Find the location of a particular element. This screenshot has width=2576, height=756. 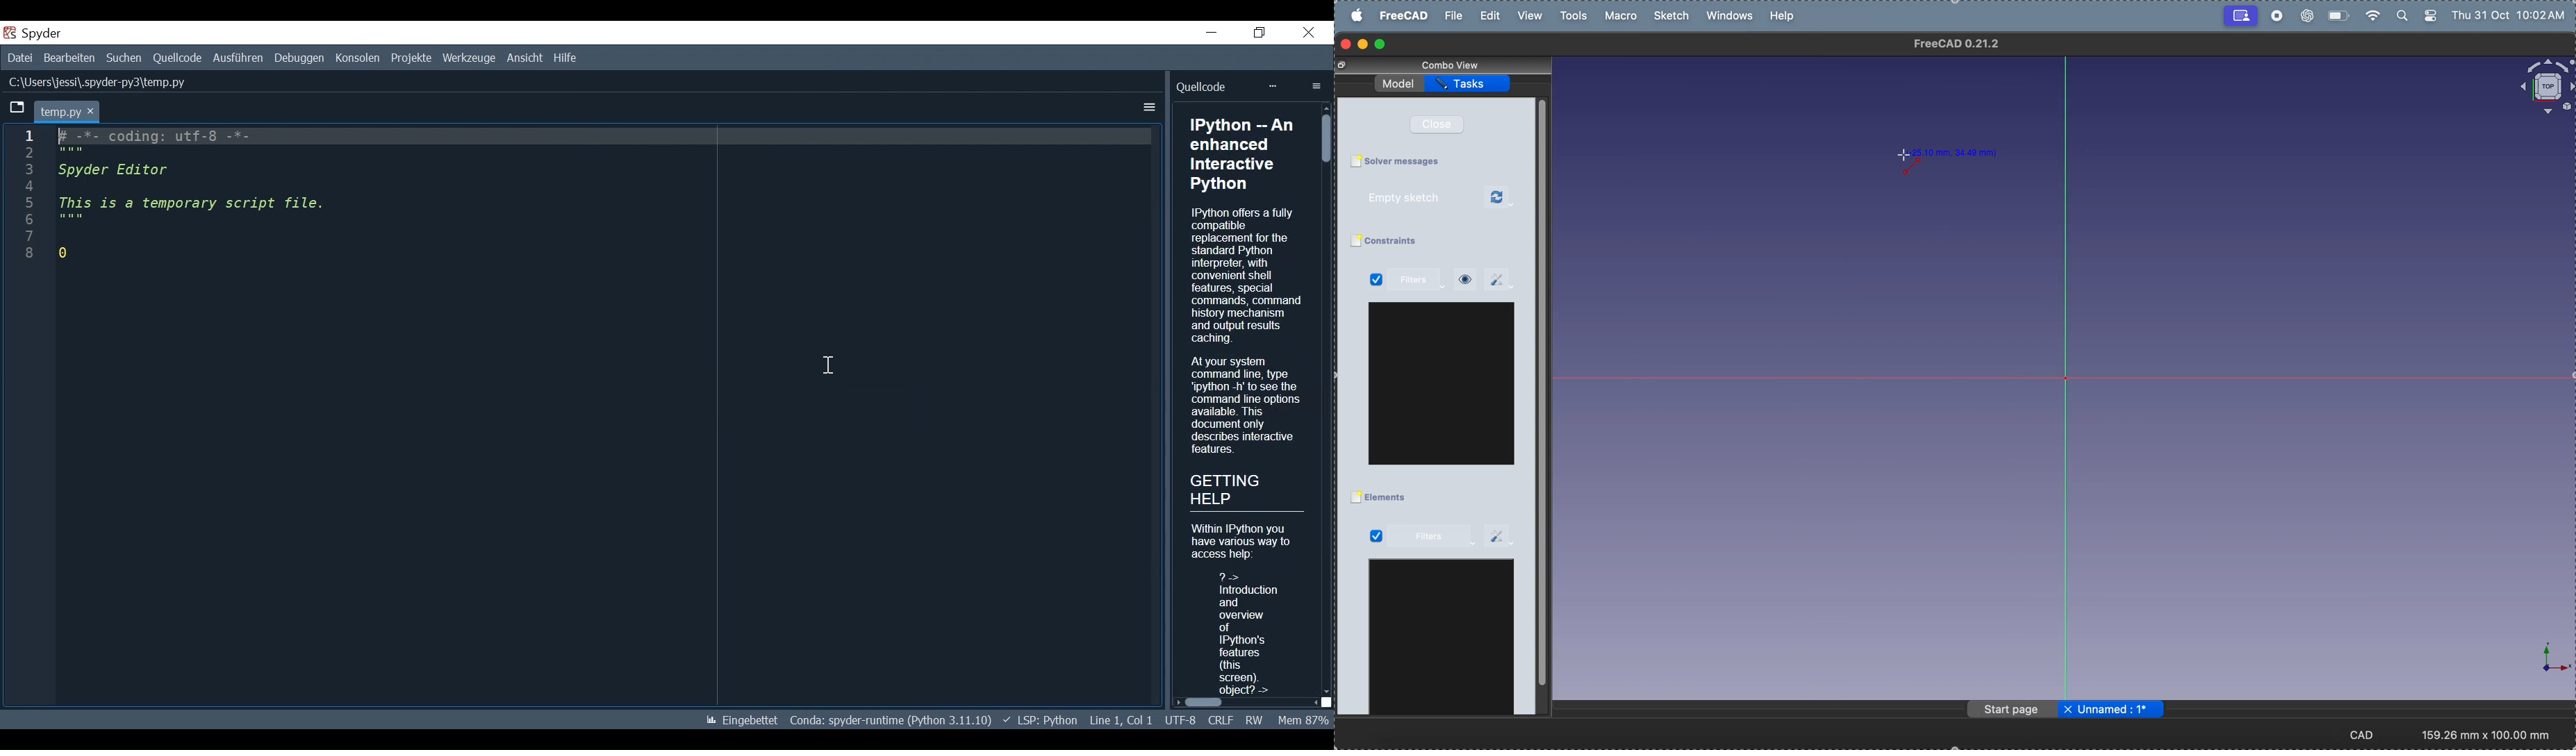

Vertical Scroll bar is located at coordinates (1325, 399).